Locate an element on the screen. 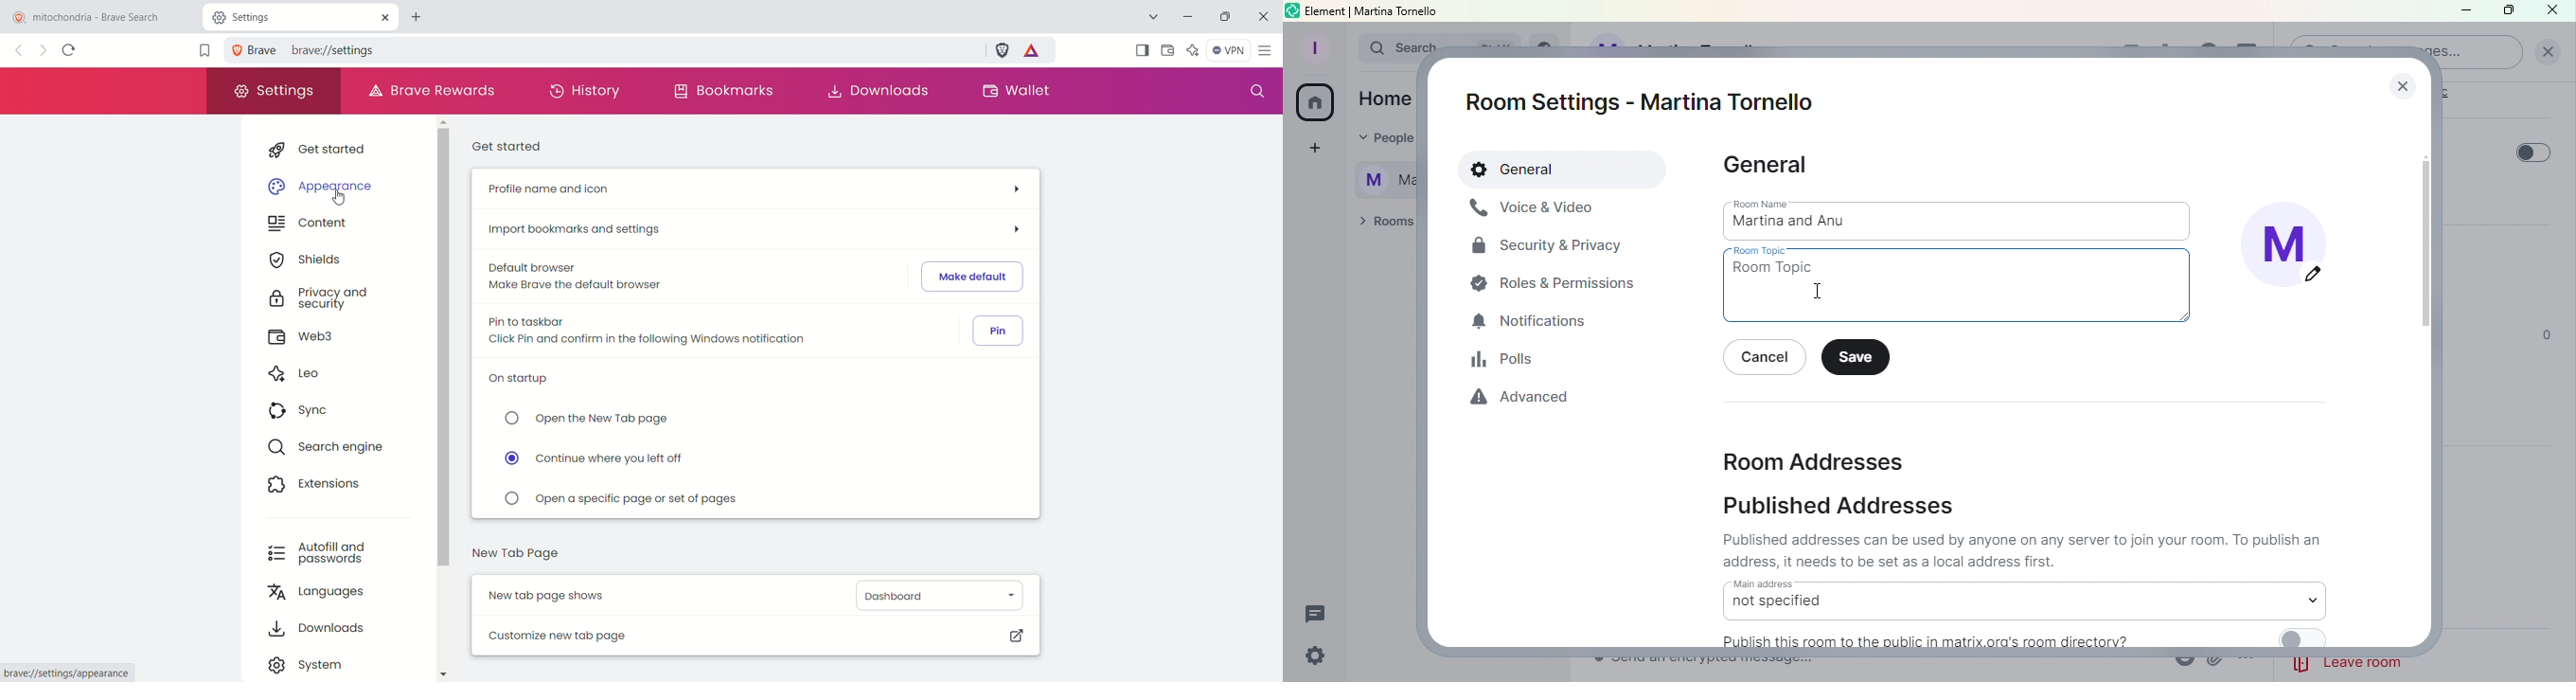 This screenshot has height=700, width=2576. Notification is located at coordinates (1532, 323).